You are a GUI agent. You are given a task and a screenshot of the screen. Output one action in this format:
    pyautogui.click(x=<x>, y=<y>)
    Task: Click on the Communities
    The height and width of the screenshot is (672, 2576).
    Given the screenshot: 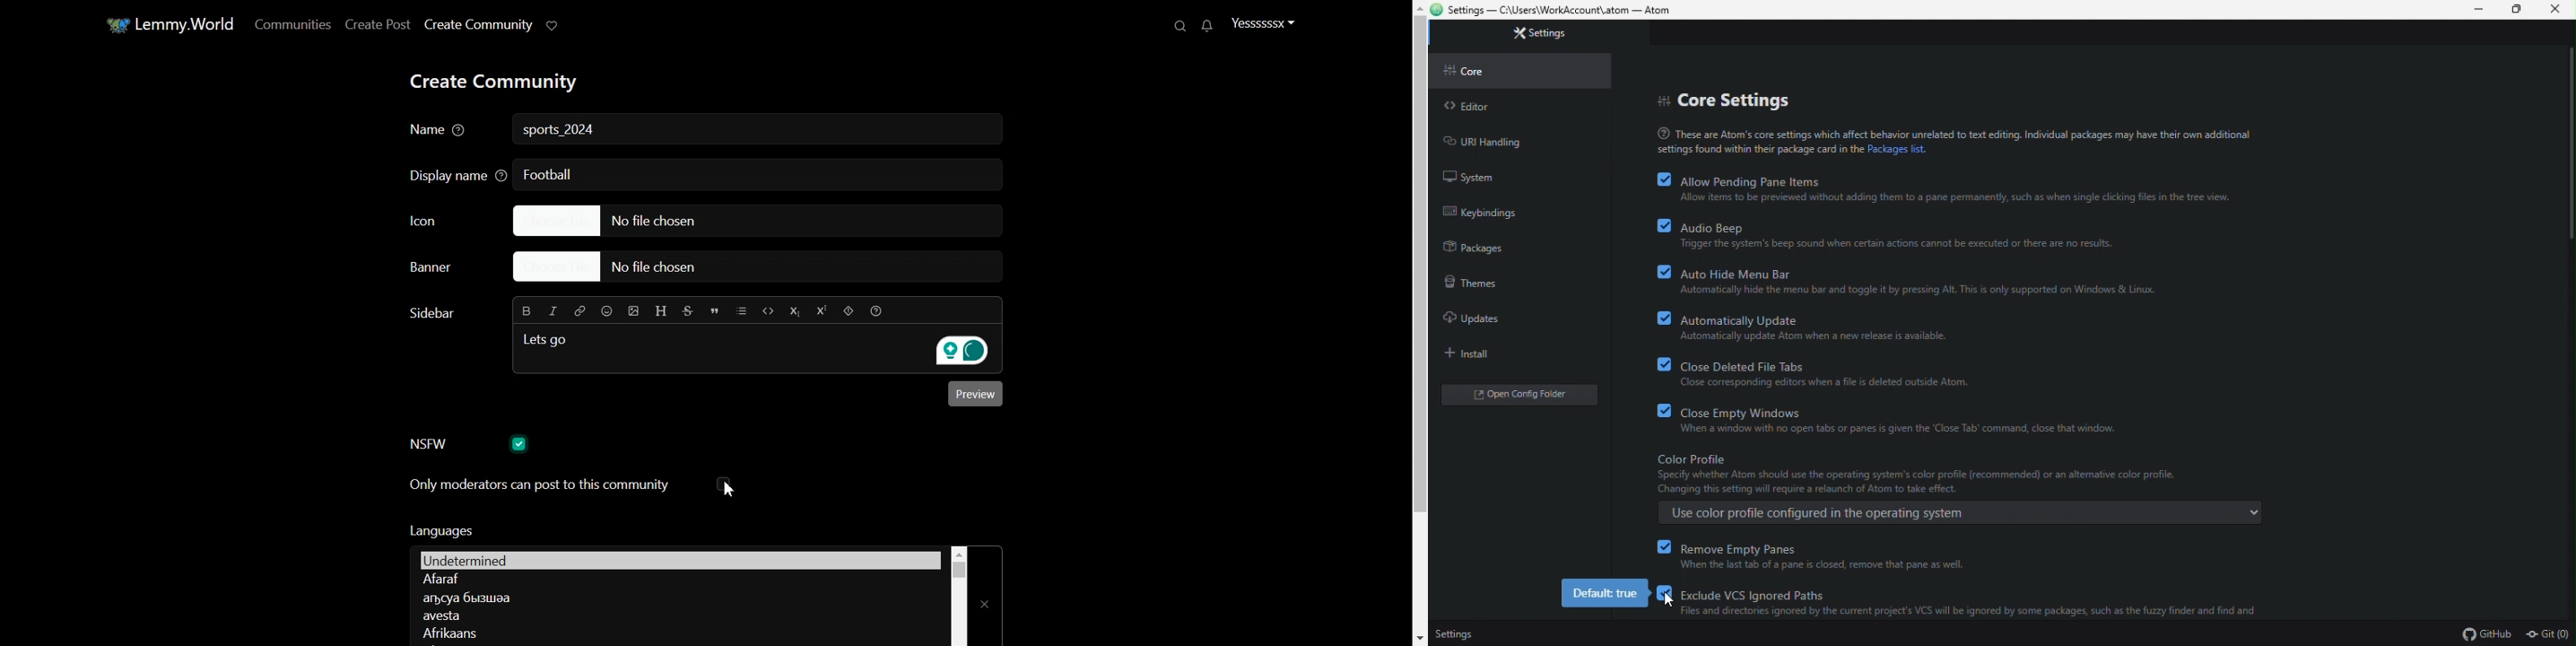 What is the action you would take?
    pyautogui.click(x=290, y=24)
    